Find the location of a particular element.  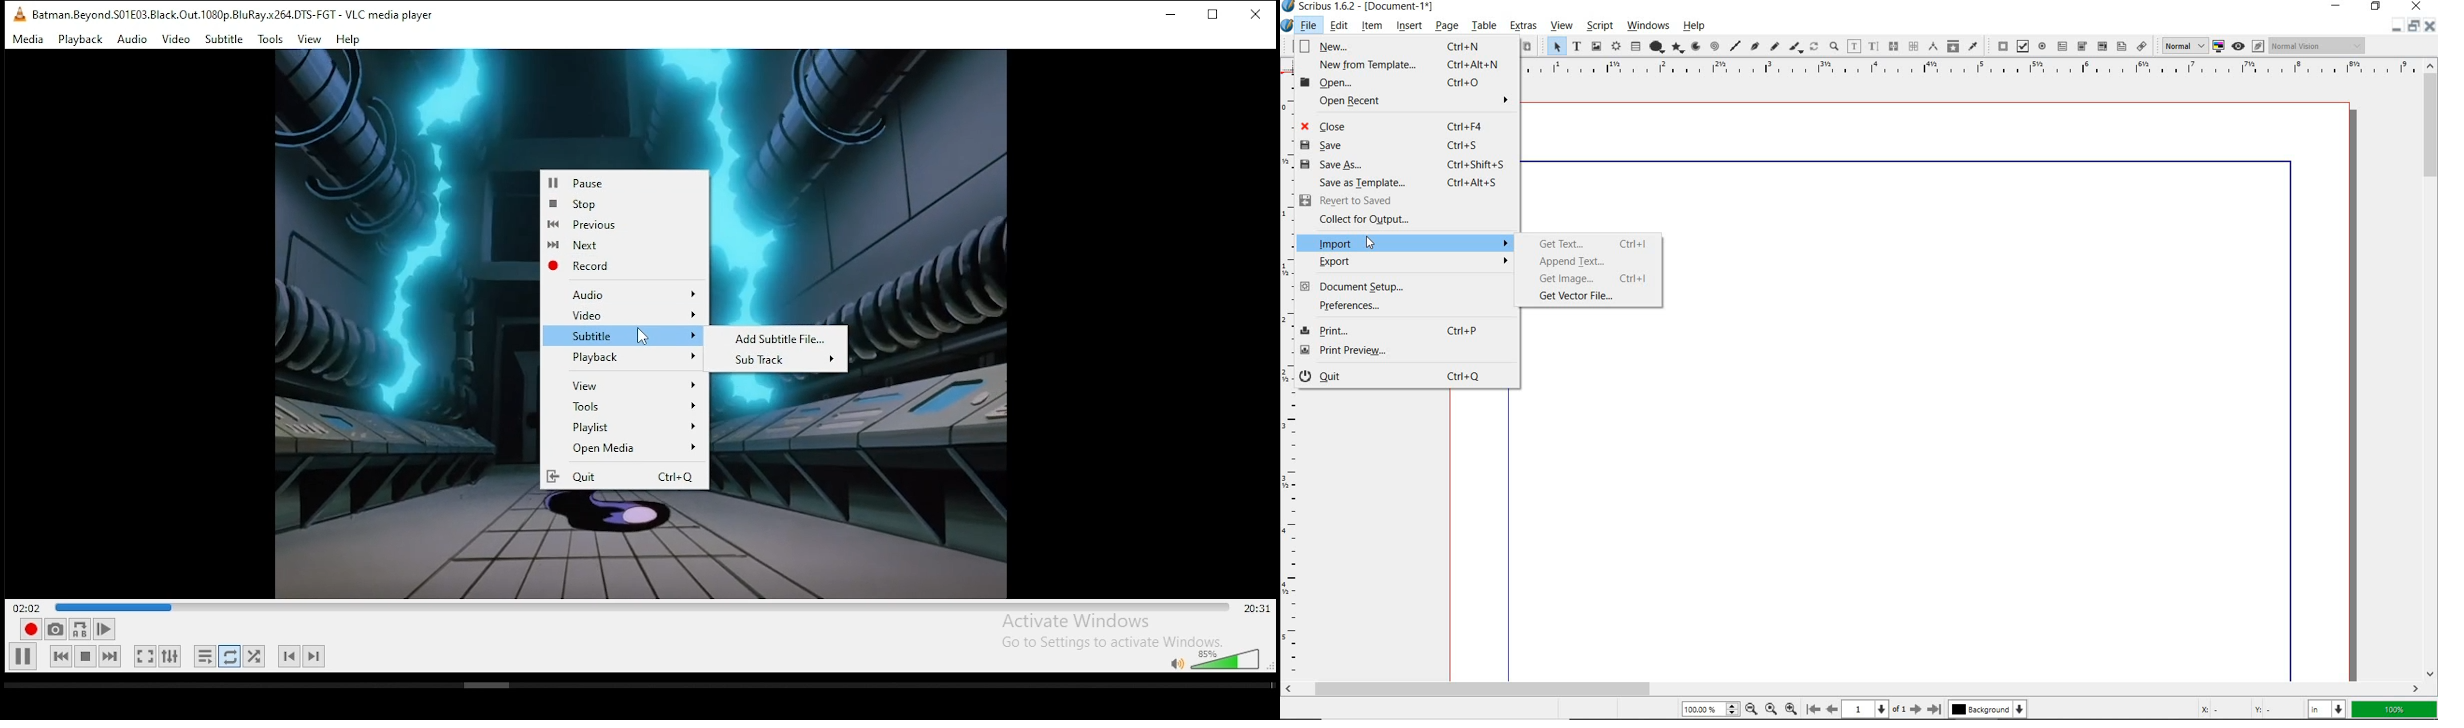

record is located at coordinates (31, 629).